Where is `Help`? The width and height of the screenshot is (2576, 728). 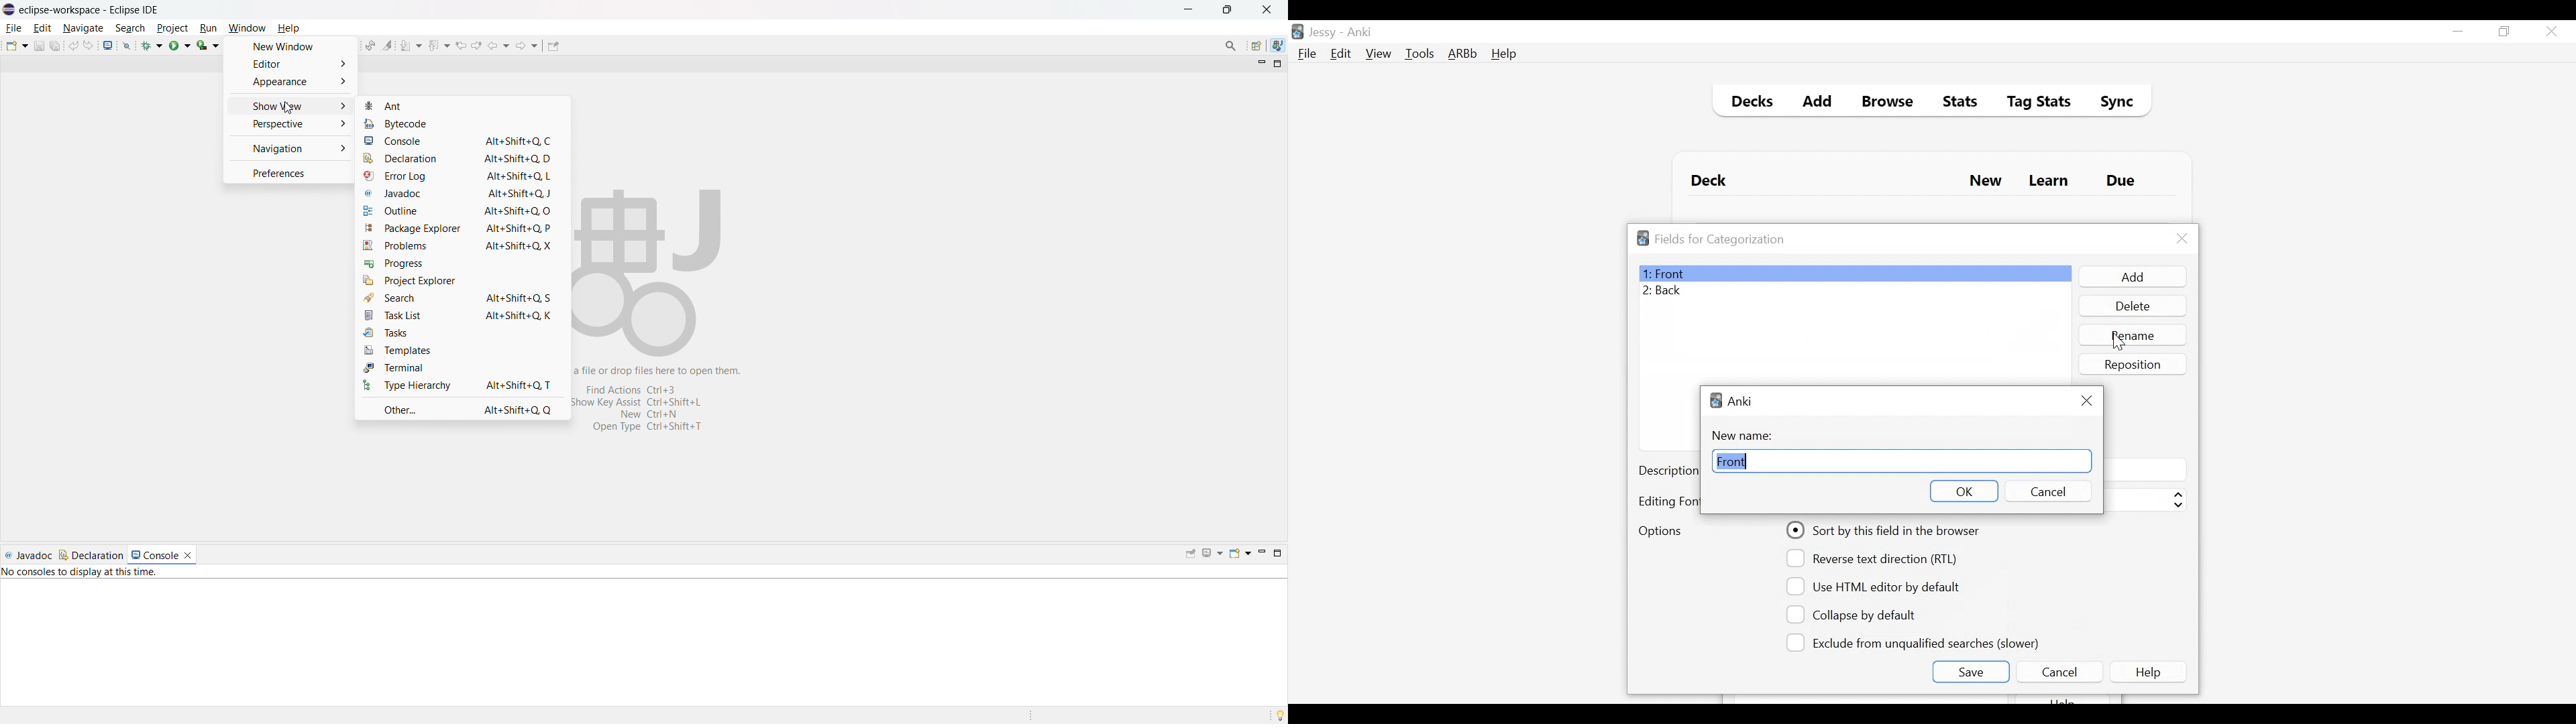
Help is located at coordinates (1503, 55).